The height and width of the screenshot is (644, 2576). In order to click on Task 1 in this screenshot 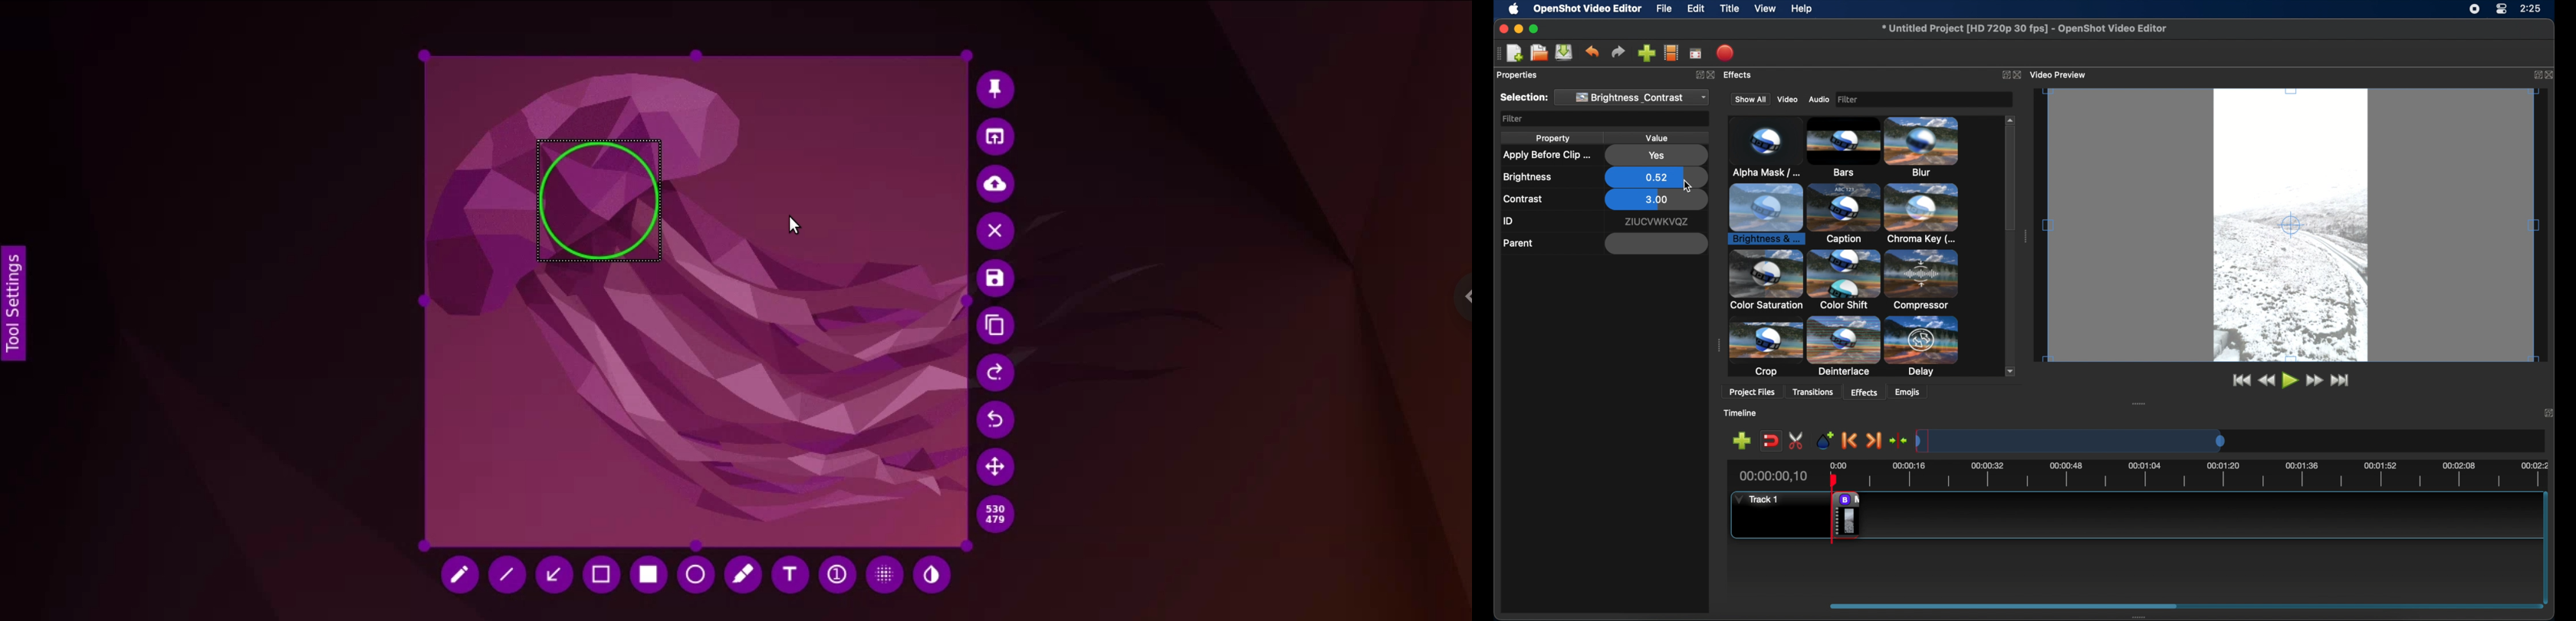, I will do `click(1761, 500)`.